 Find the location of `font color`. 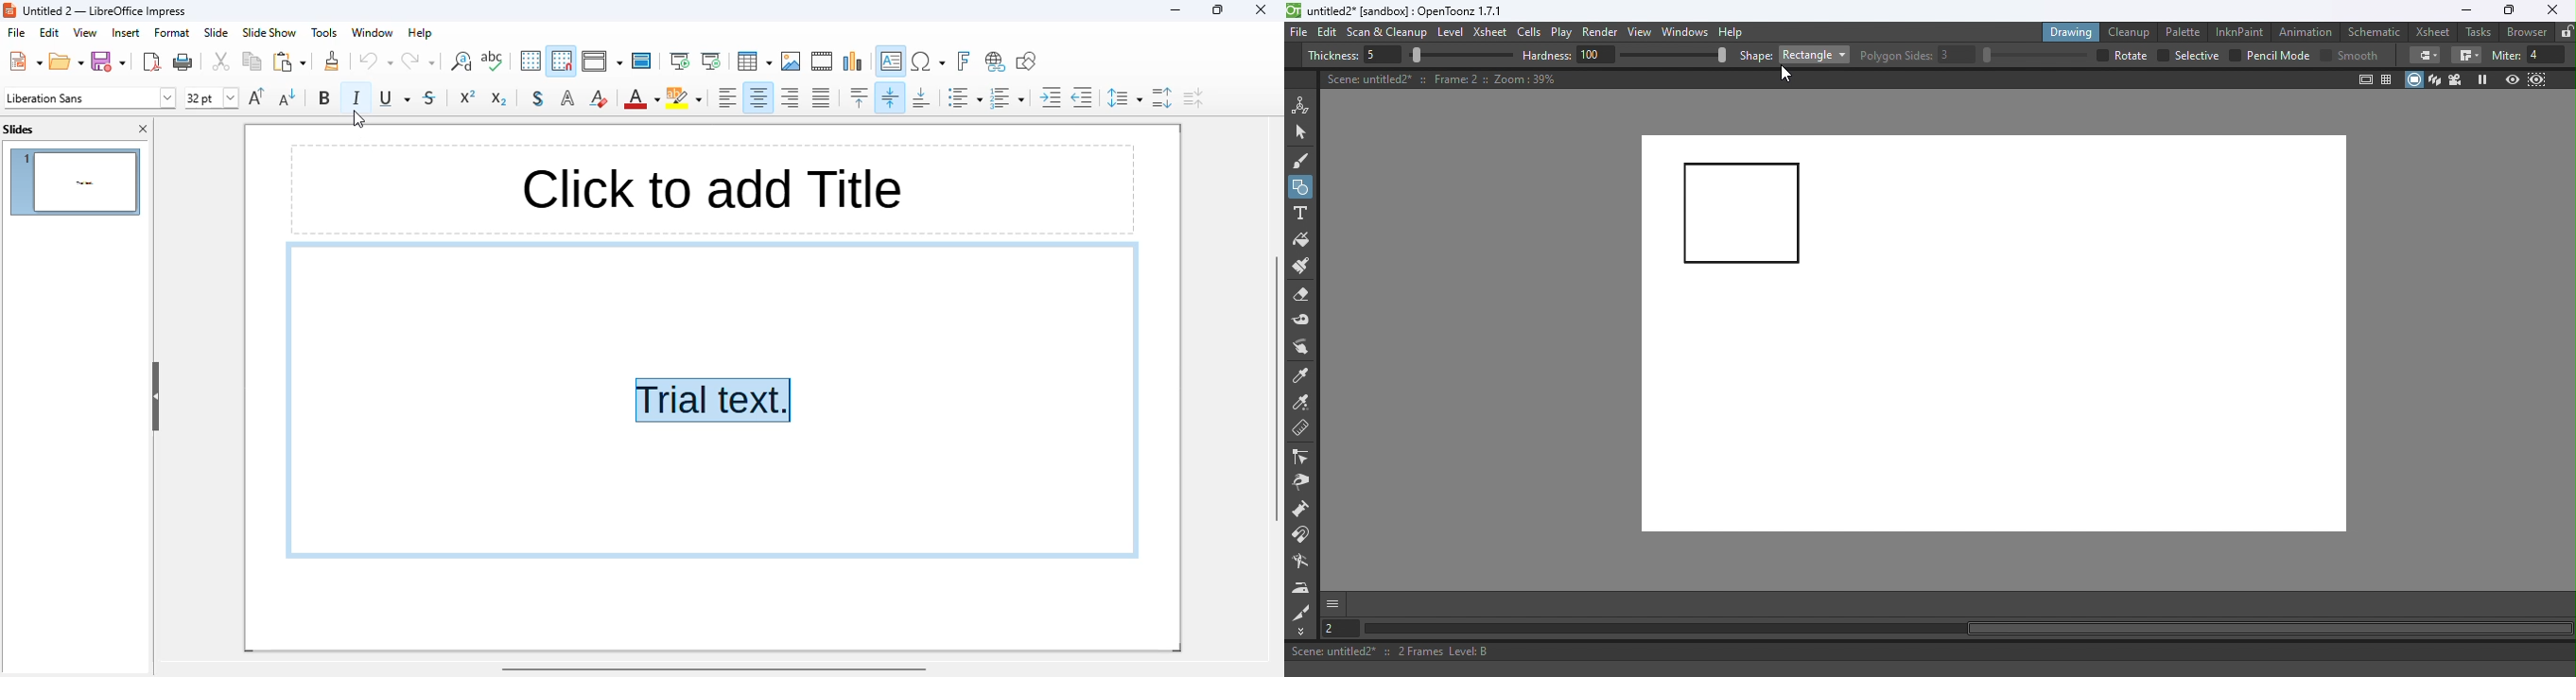

font color is located at coordinates (641, 100).